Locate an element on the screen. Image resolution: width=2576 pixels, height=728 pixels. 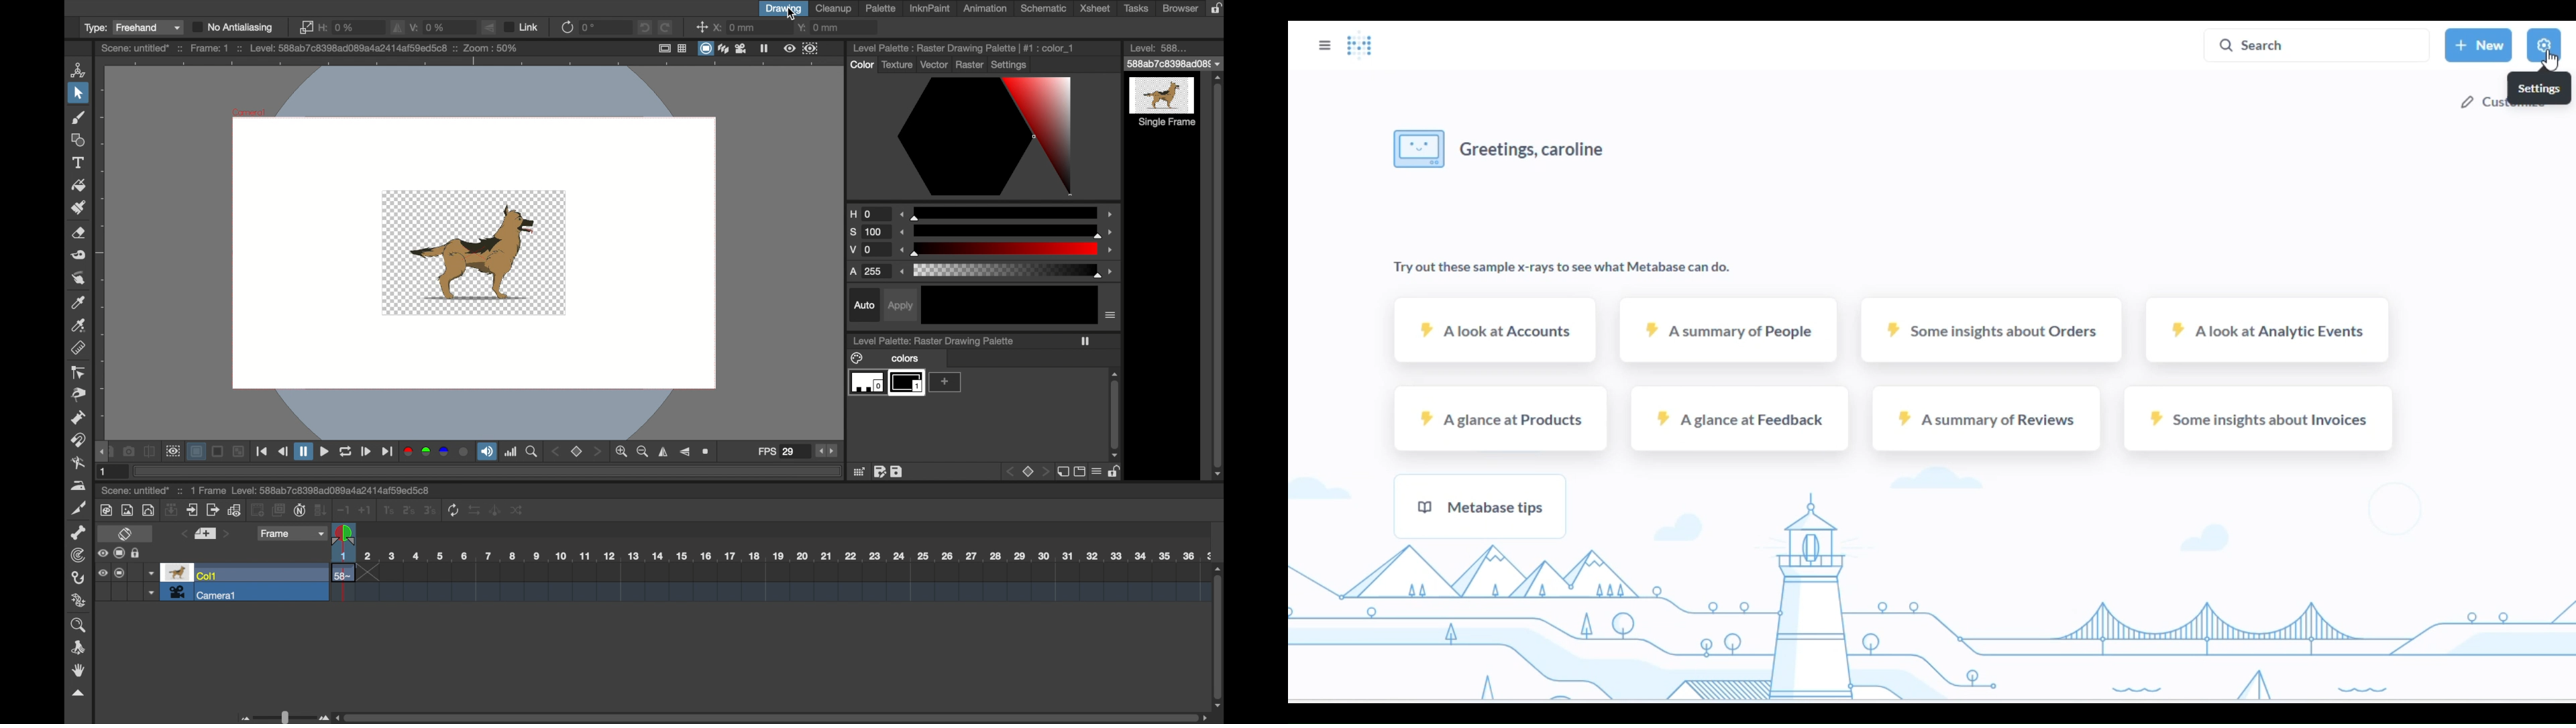
metabase tips is located at coordinates (1480, 505).